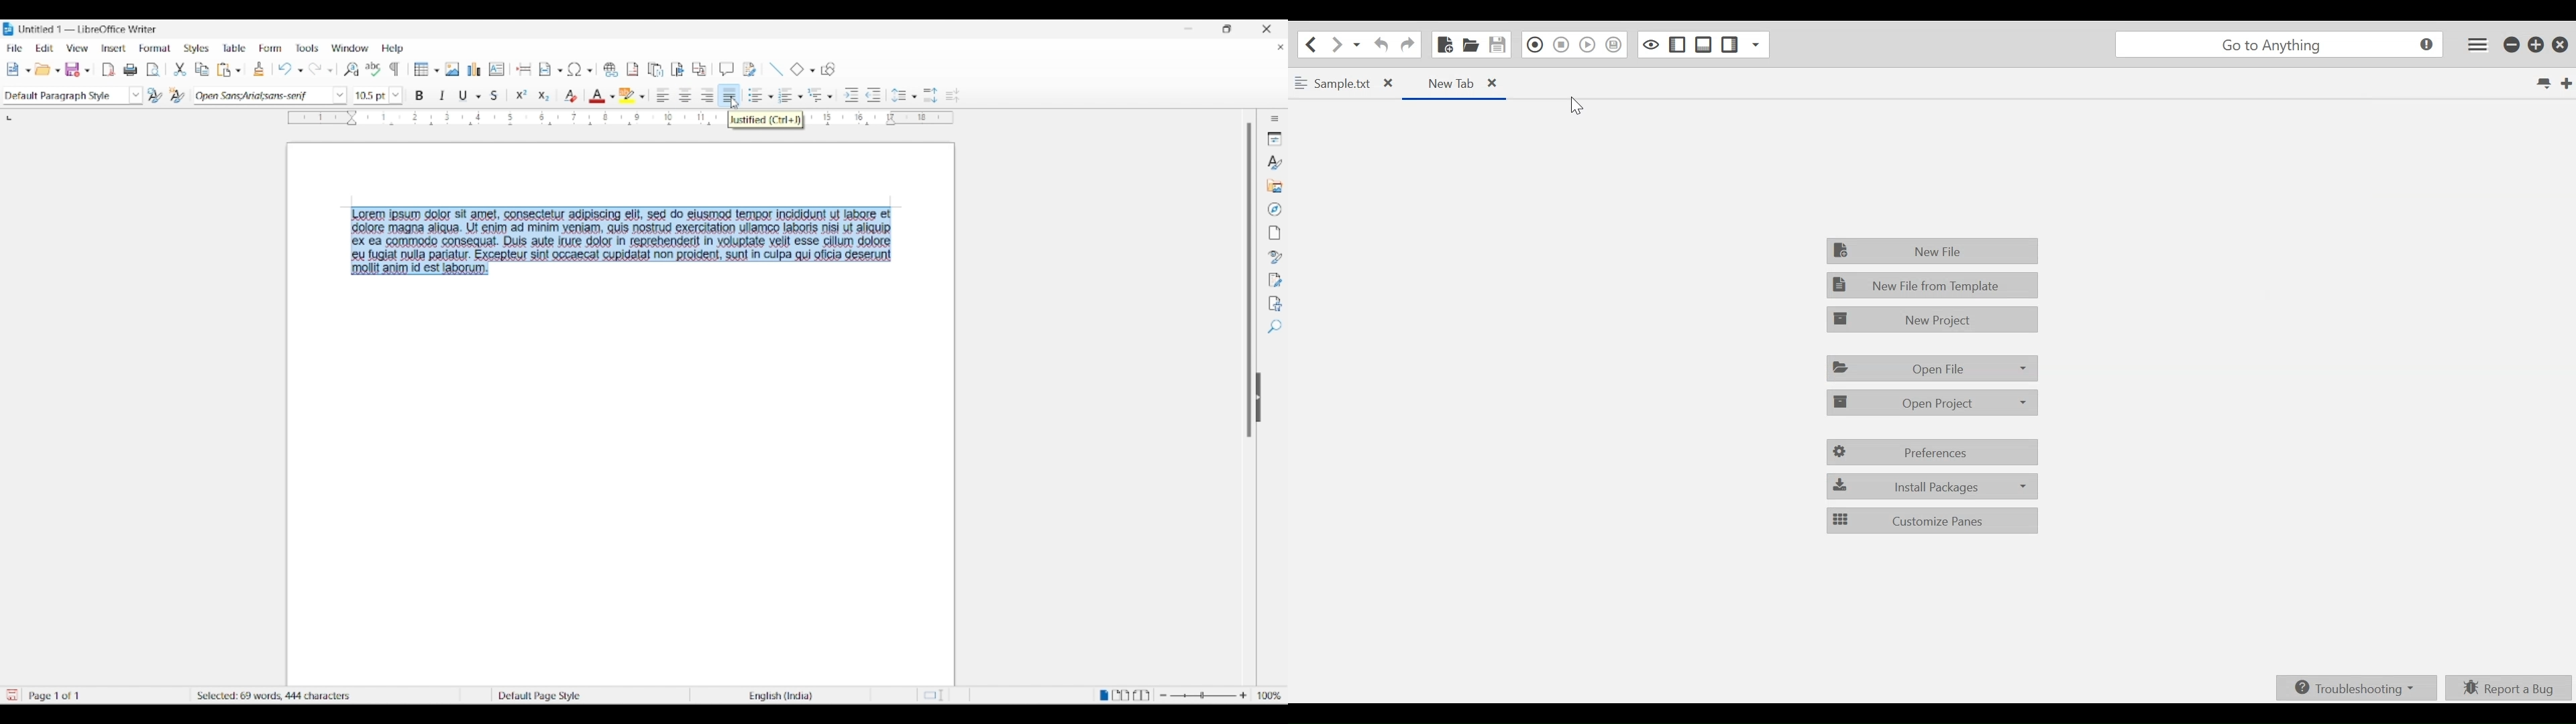  Describe the element at coordinates (258, 68) in the screenshot. I see `Clone formatting` at that location.